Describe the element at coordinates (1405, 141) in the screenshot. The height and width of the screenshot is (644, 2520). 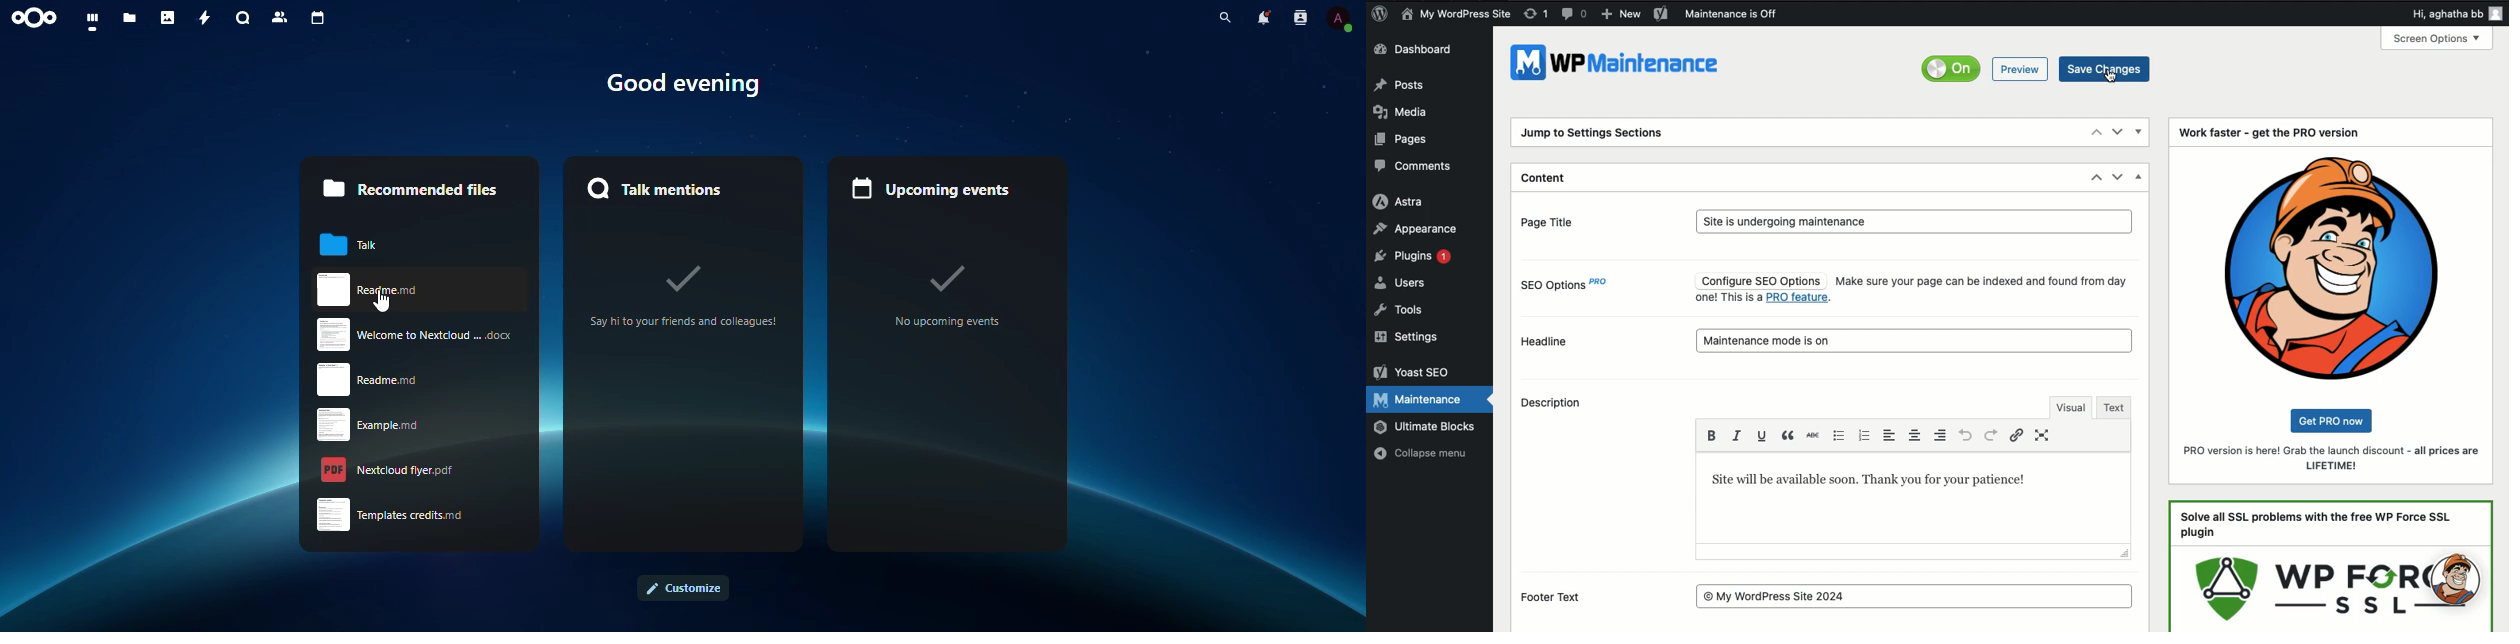
I see `Pages` at that location.